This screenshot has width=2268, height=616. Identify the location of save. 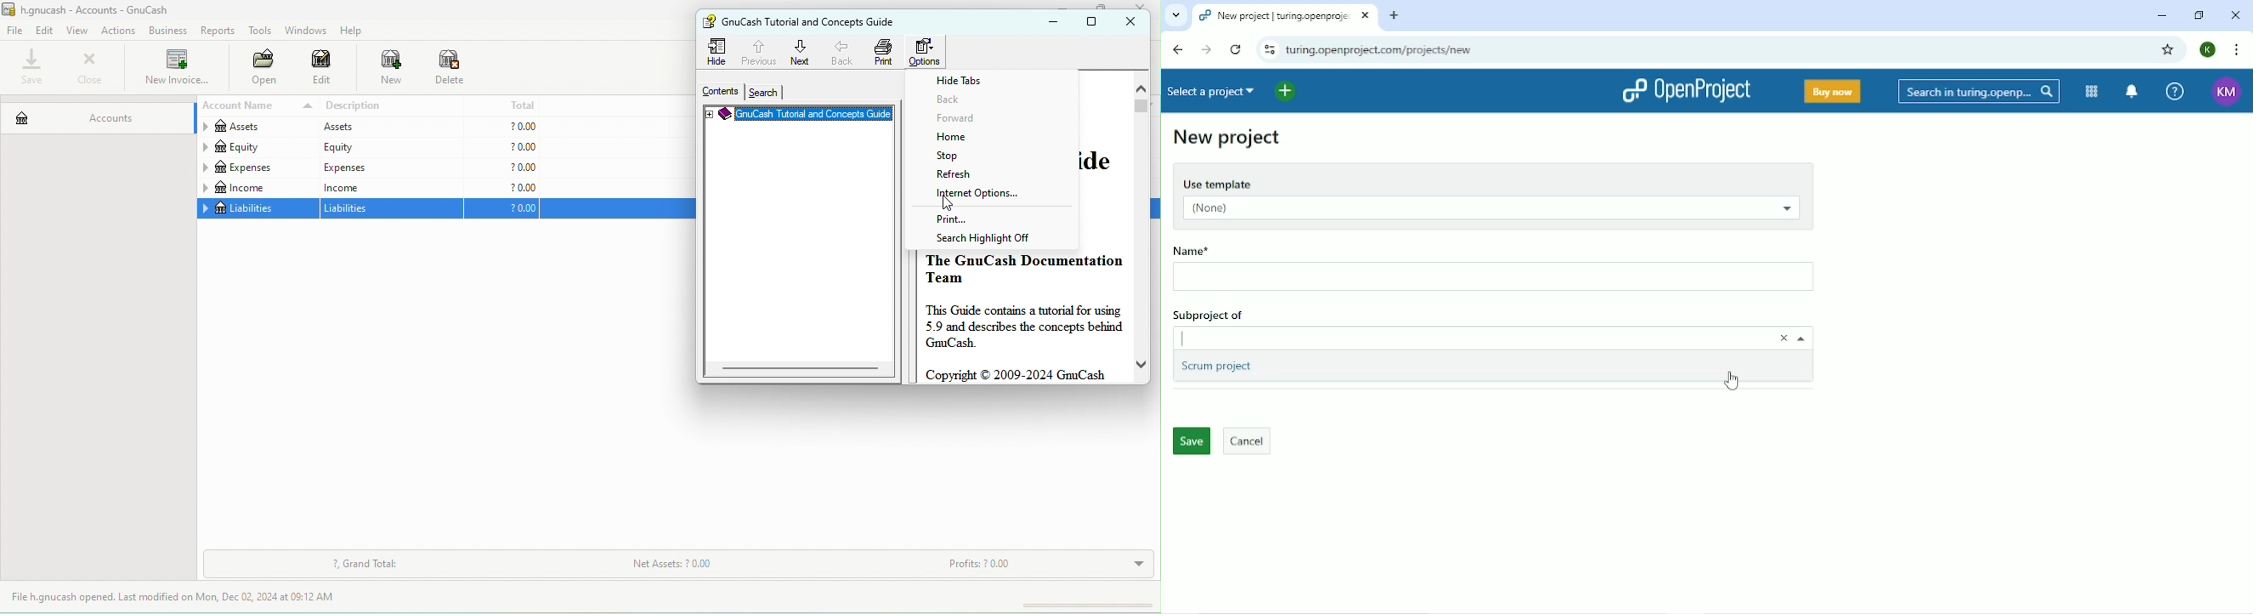
(33, 68).